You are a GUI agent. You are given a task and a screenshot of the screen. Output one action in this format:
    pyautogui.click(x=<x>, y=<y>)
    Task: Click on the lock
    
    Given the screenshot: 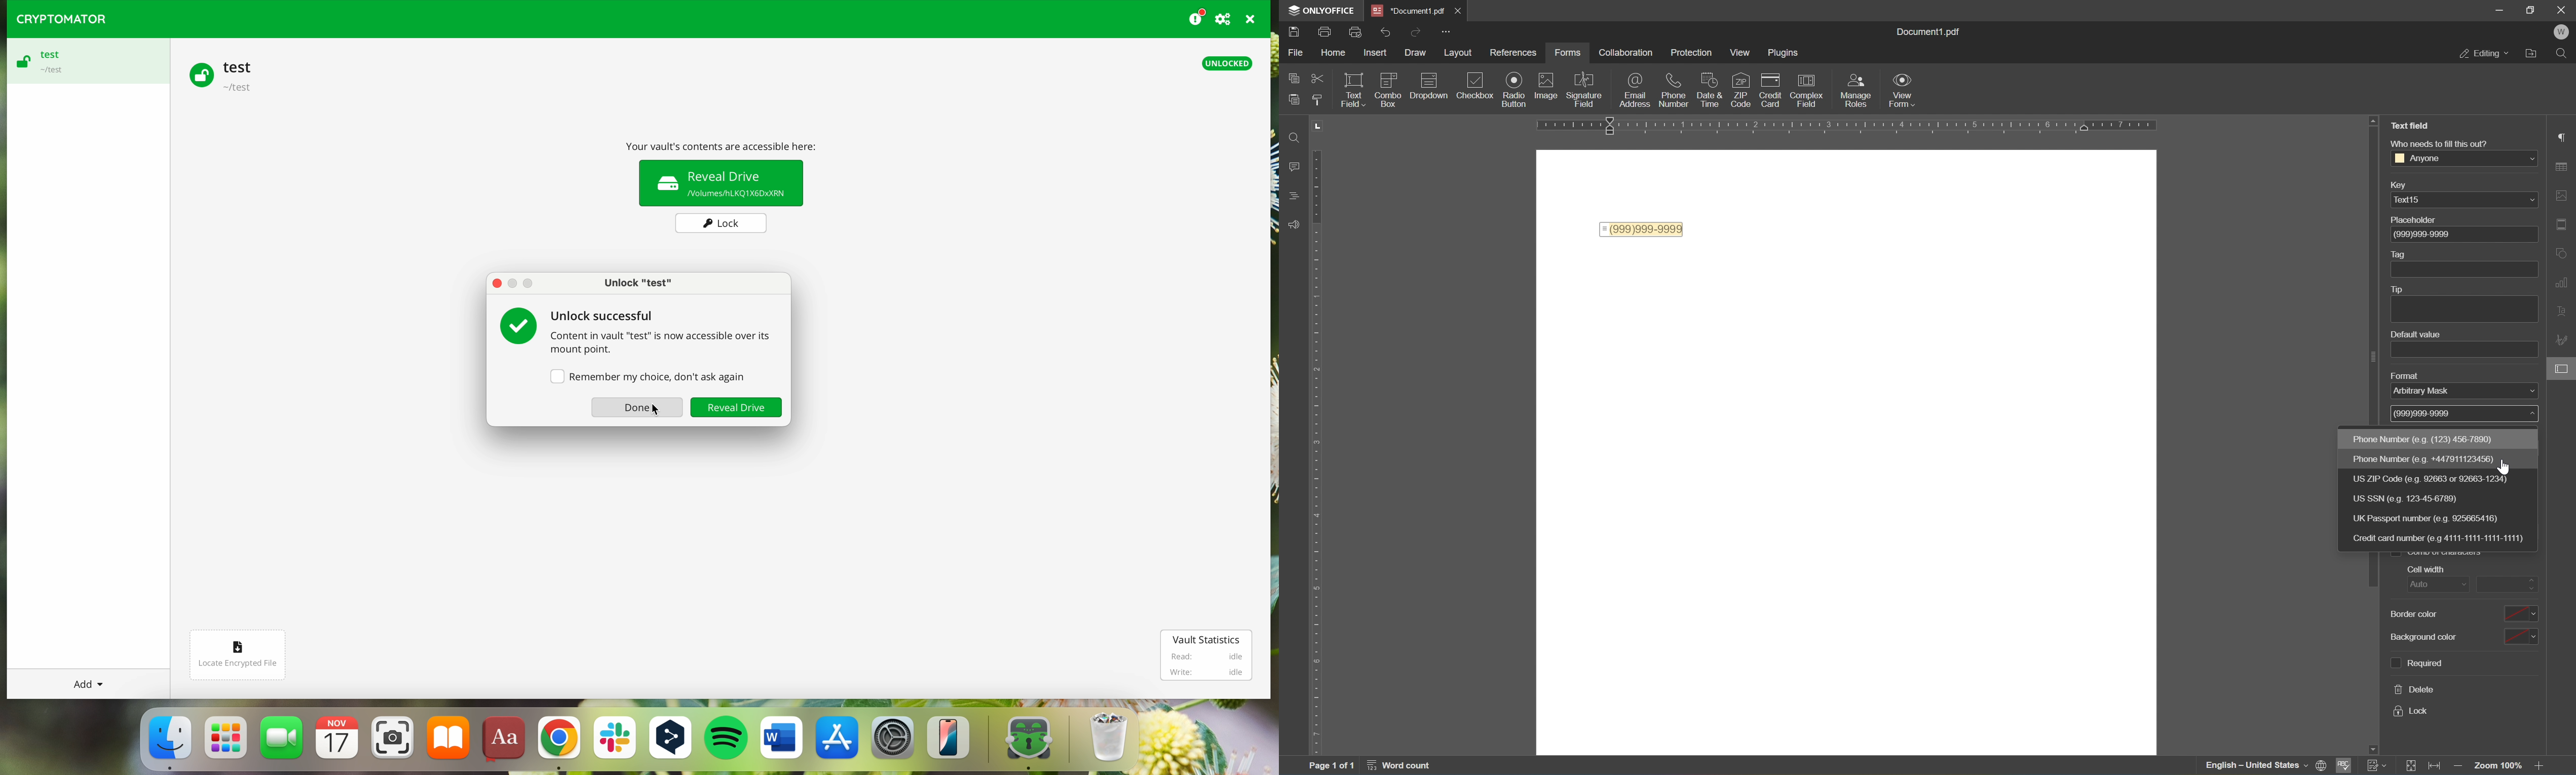 What is the action you would take?
    pyautogui.click(x=2411, y=713)
    